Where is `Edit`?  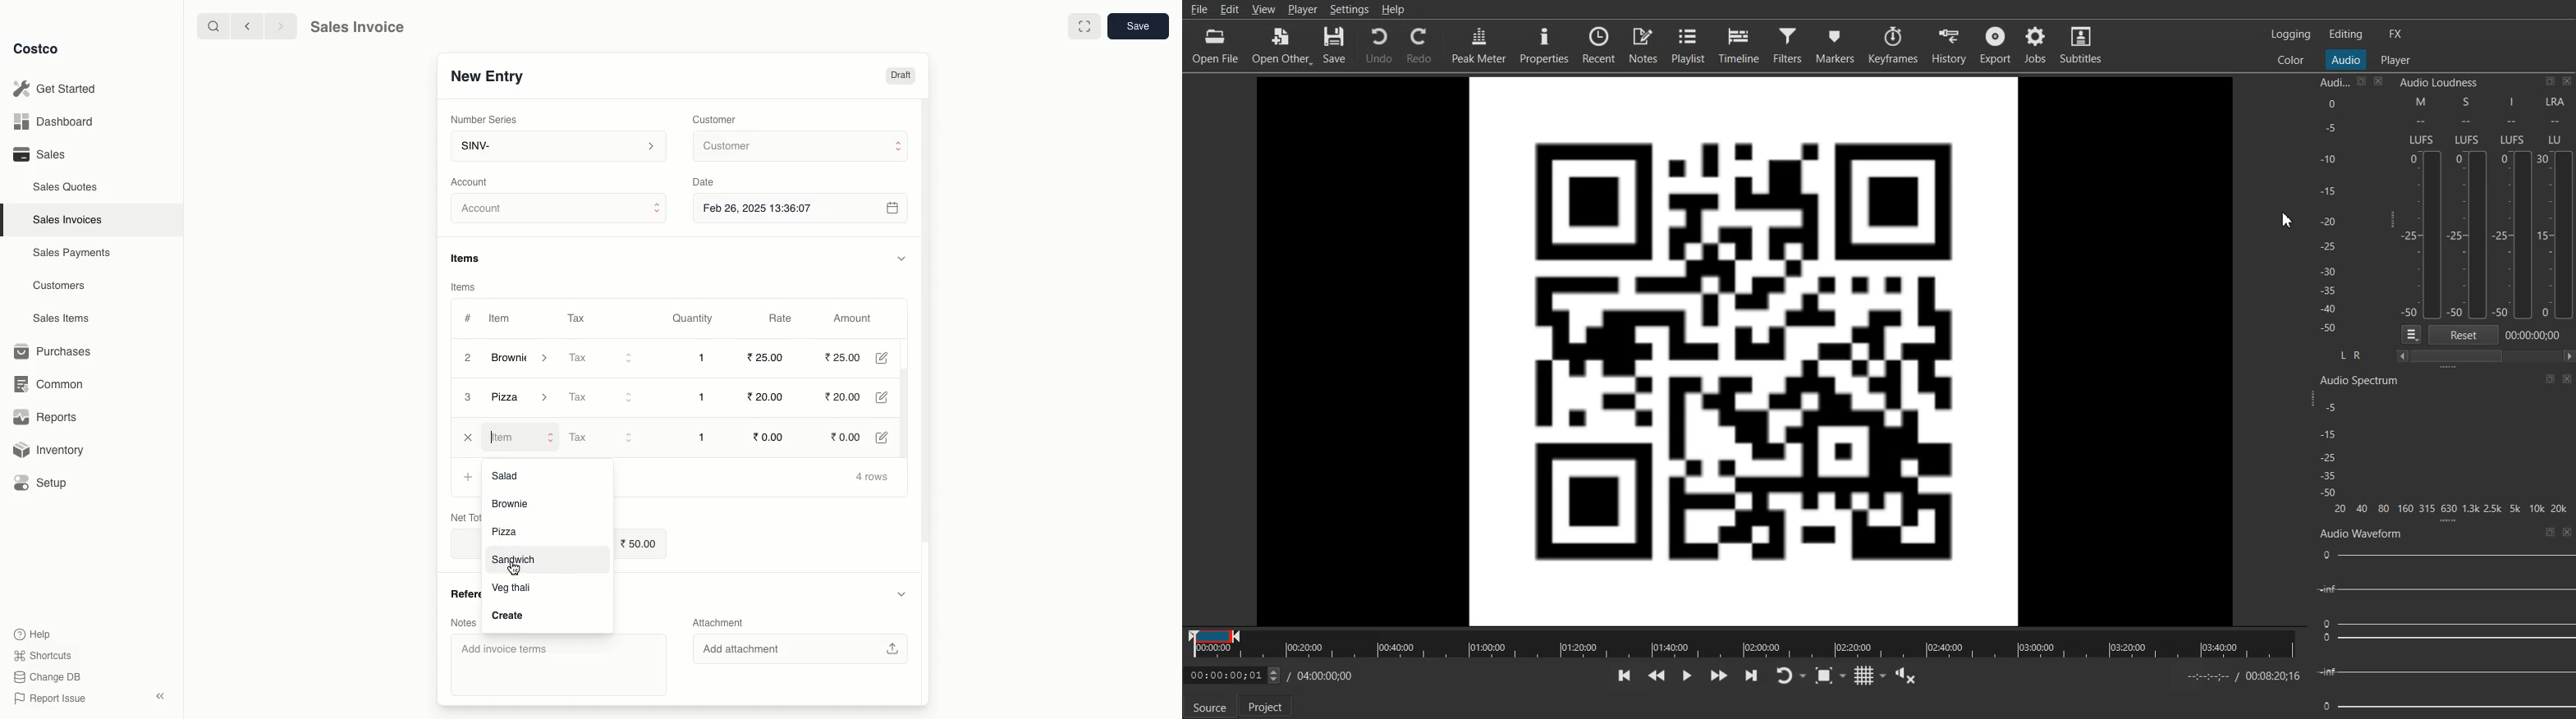
Edit is located at coordinates (888, 358).